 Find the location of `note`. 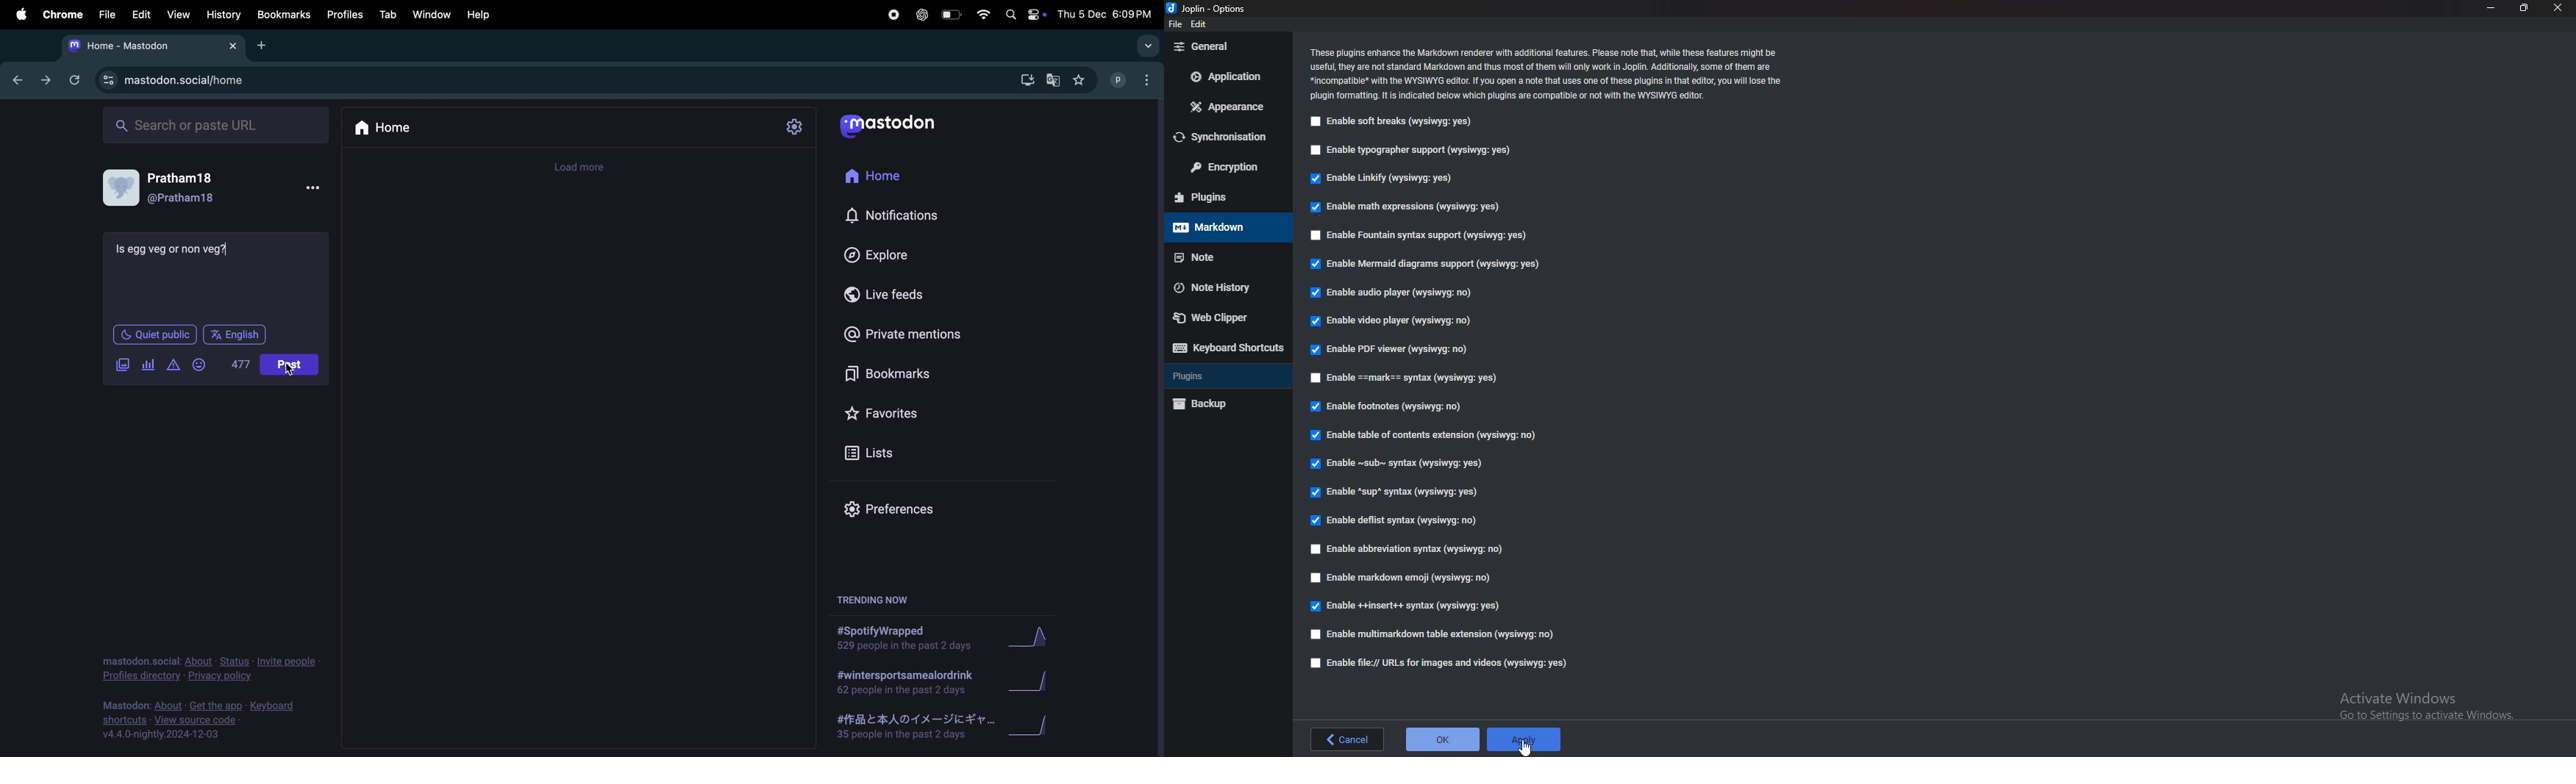

note is located at coordinates (1222, 258).